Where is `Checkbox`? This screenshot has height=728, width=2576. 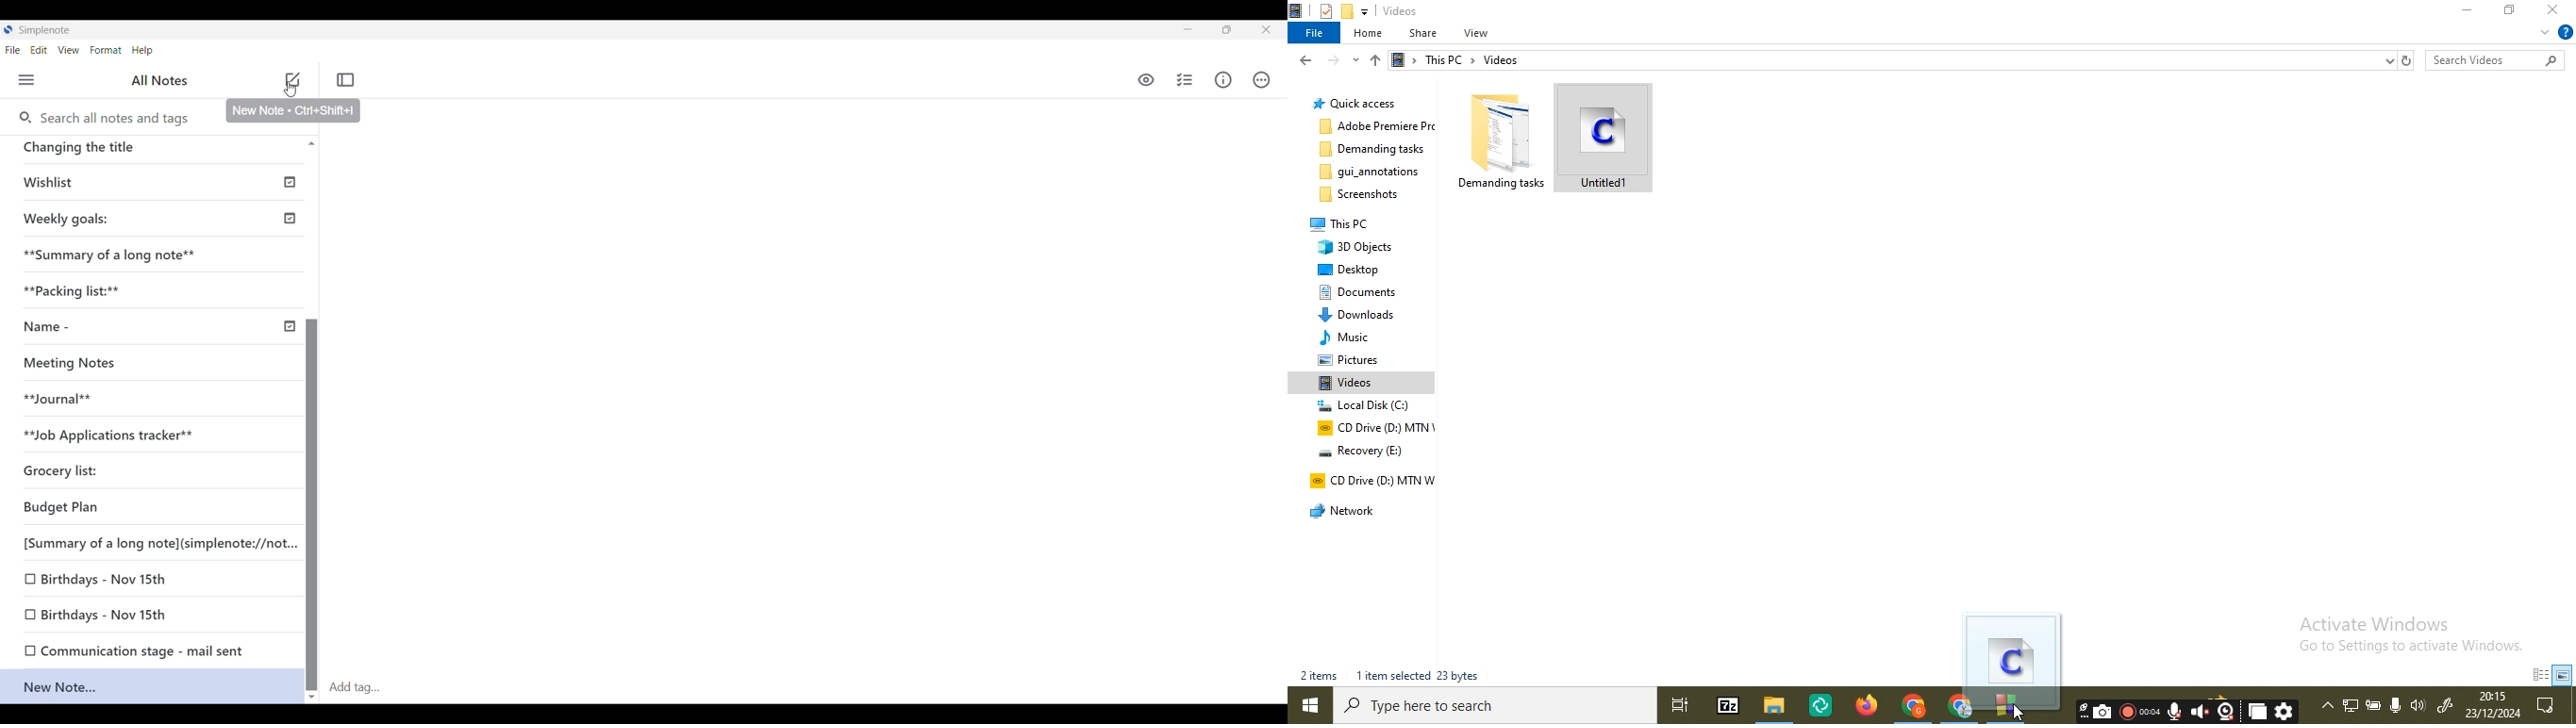
Checkbox is located at coordinates (28, 613).